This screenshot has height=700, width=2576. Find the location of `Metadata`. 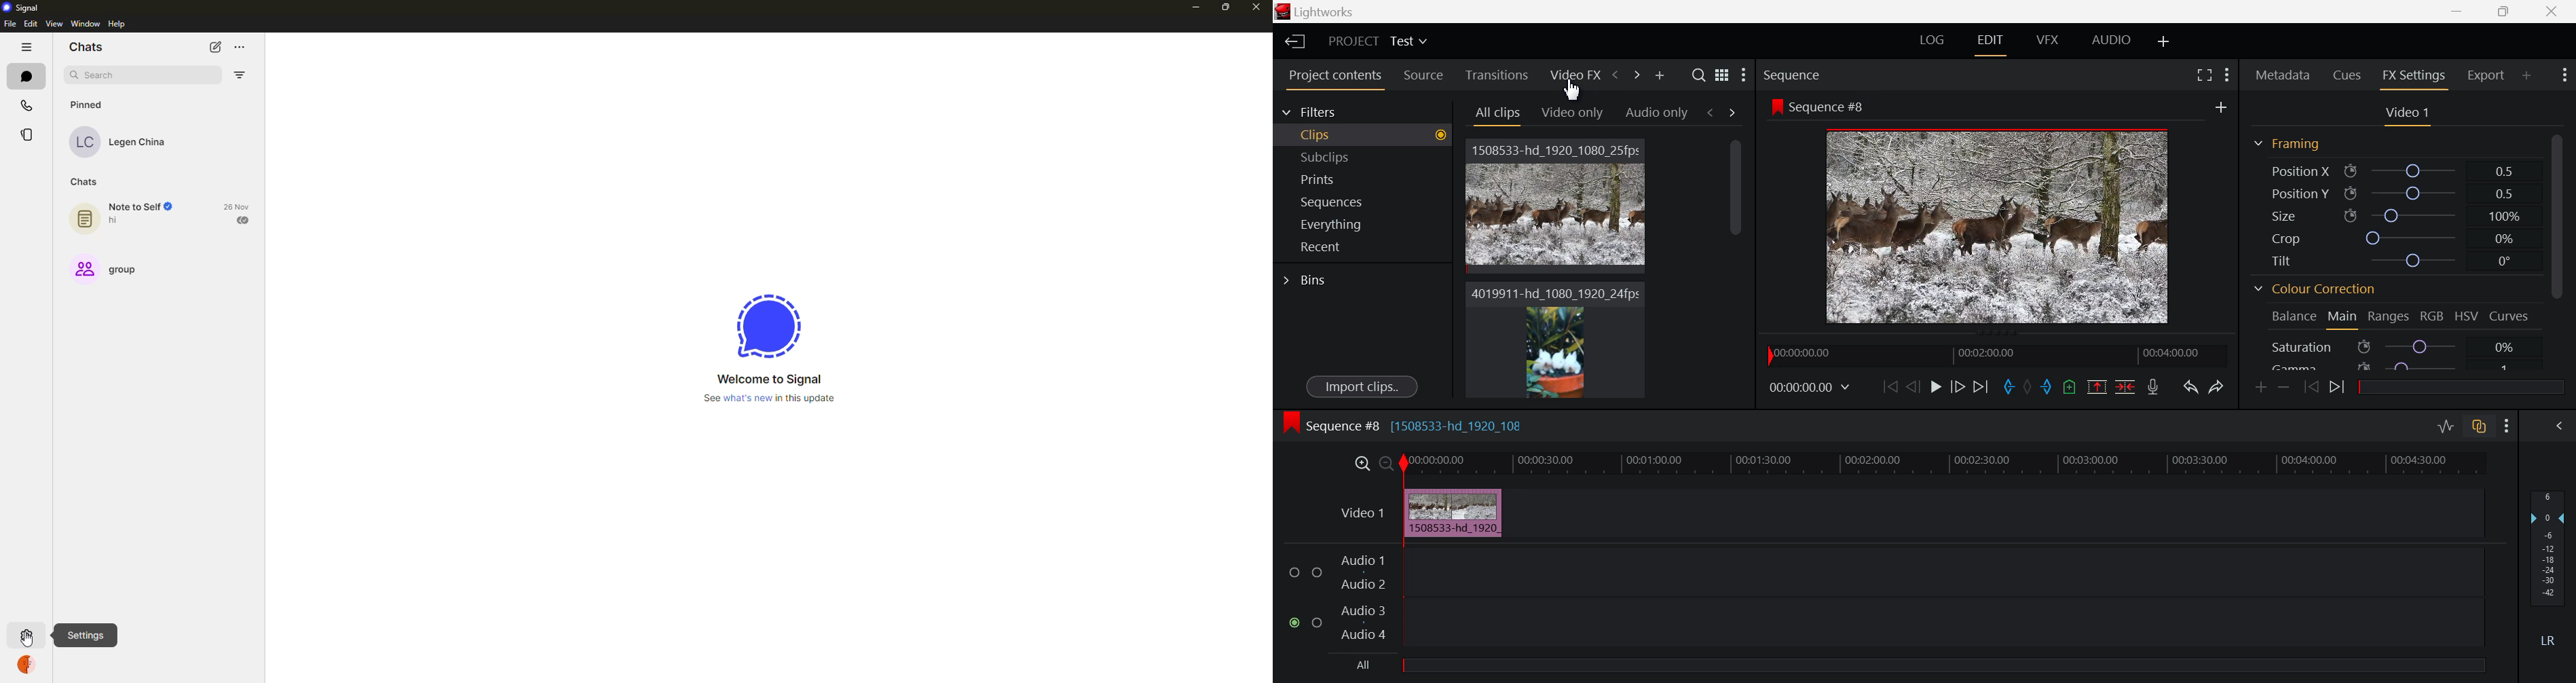

Metadata is located at coordinates (2282, 77).